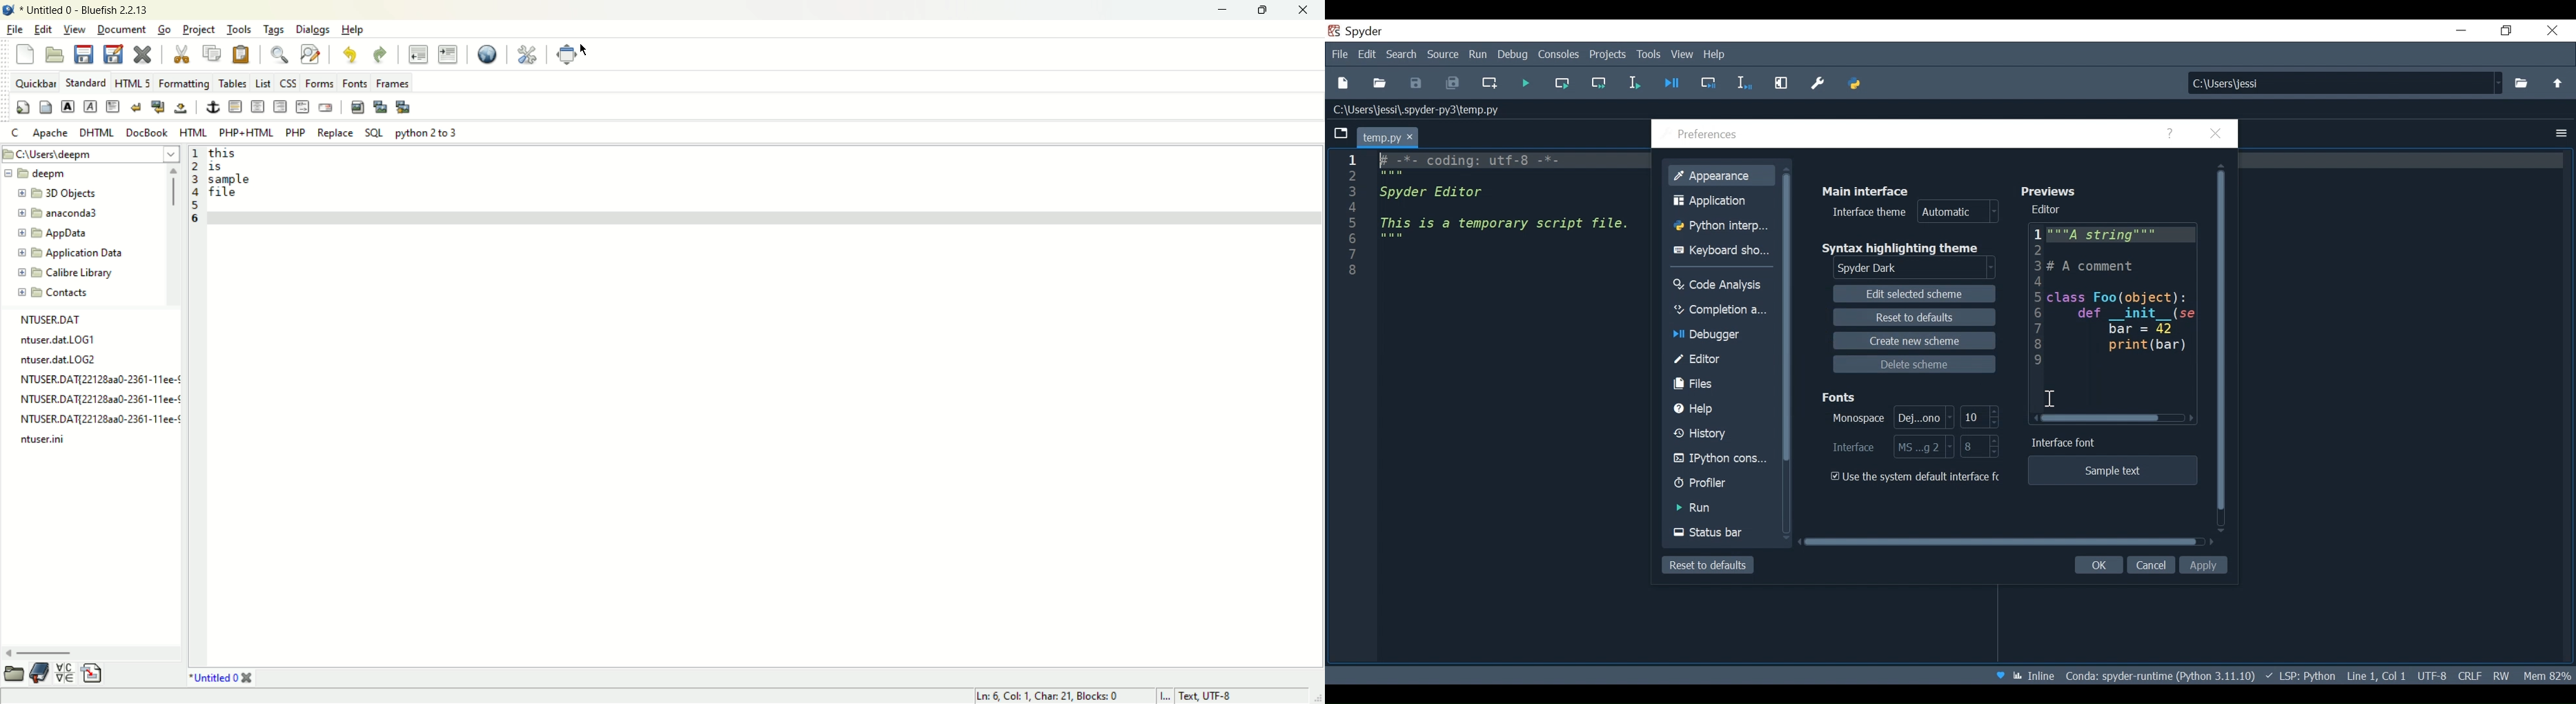  I want to click on Vertical Scroll bar, so click(2222, 342).